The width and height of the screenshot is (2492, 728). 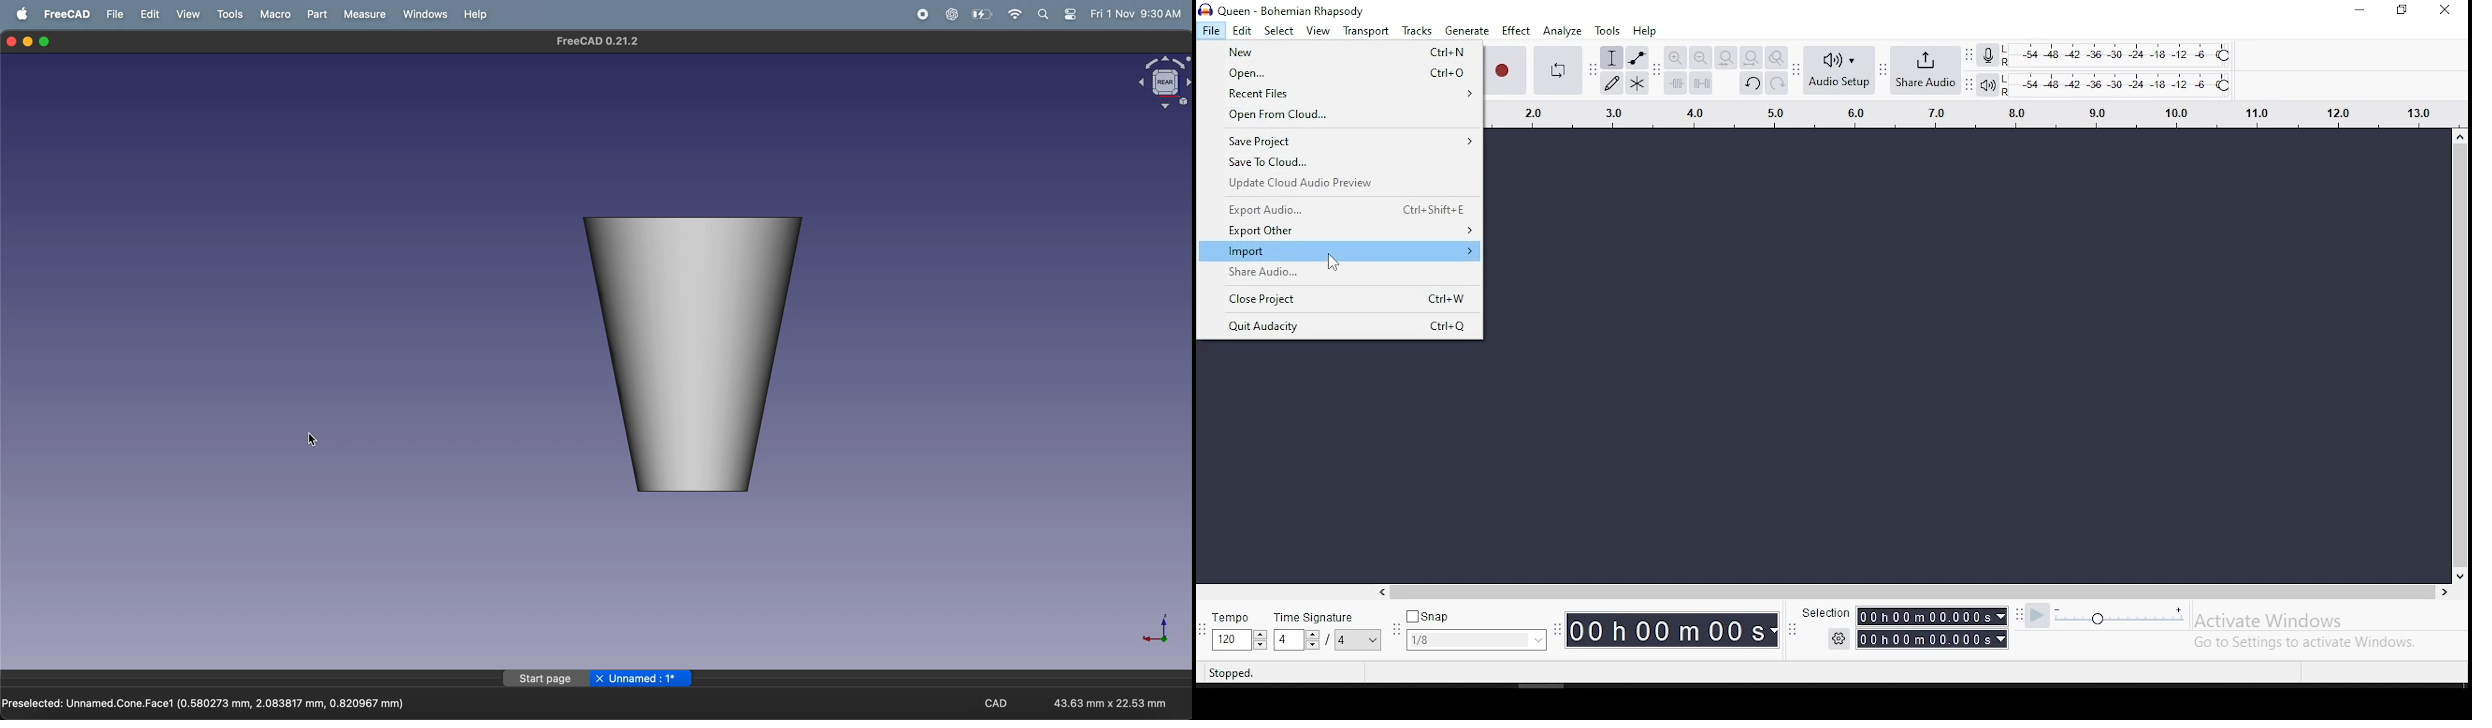 What do you see at coordinates (1777, 84) in the screenshot?
I see `redo` at bounding box center [1777, 84].